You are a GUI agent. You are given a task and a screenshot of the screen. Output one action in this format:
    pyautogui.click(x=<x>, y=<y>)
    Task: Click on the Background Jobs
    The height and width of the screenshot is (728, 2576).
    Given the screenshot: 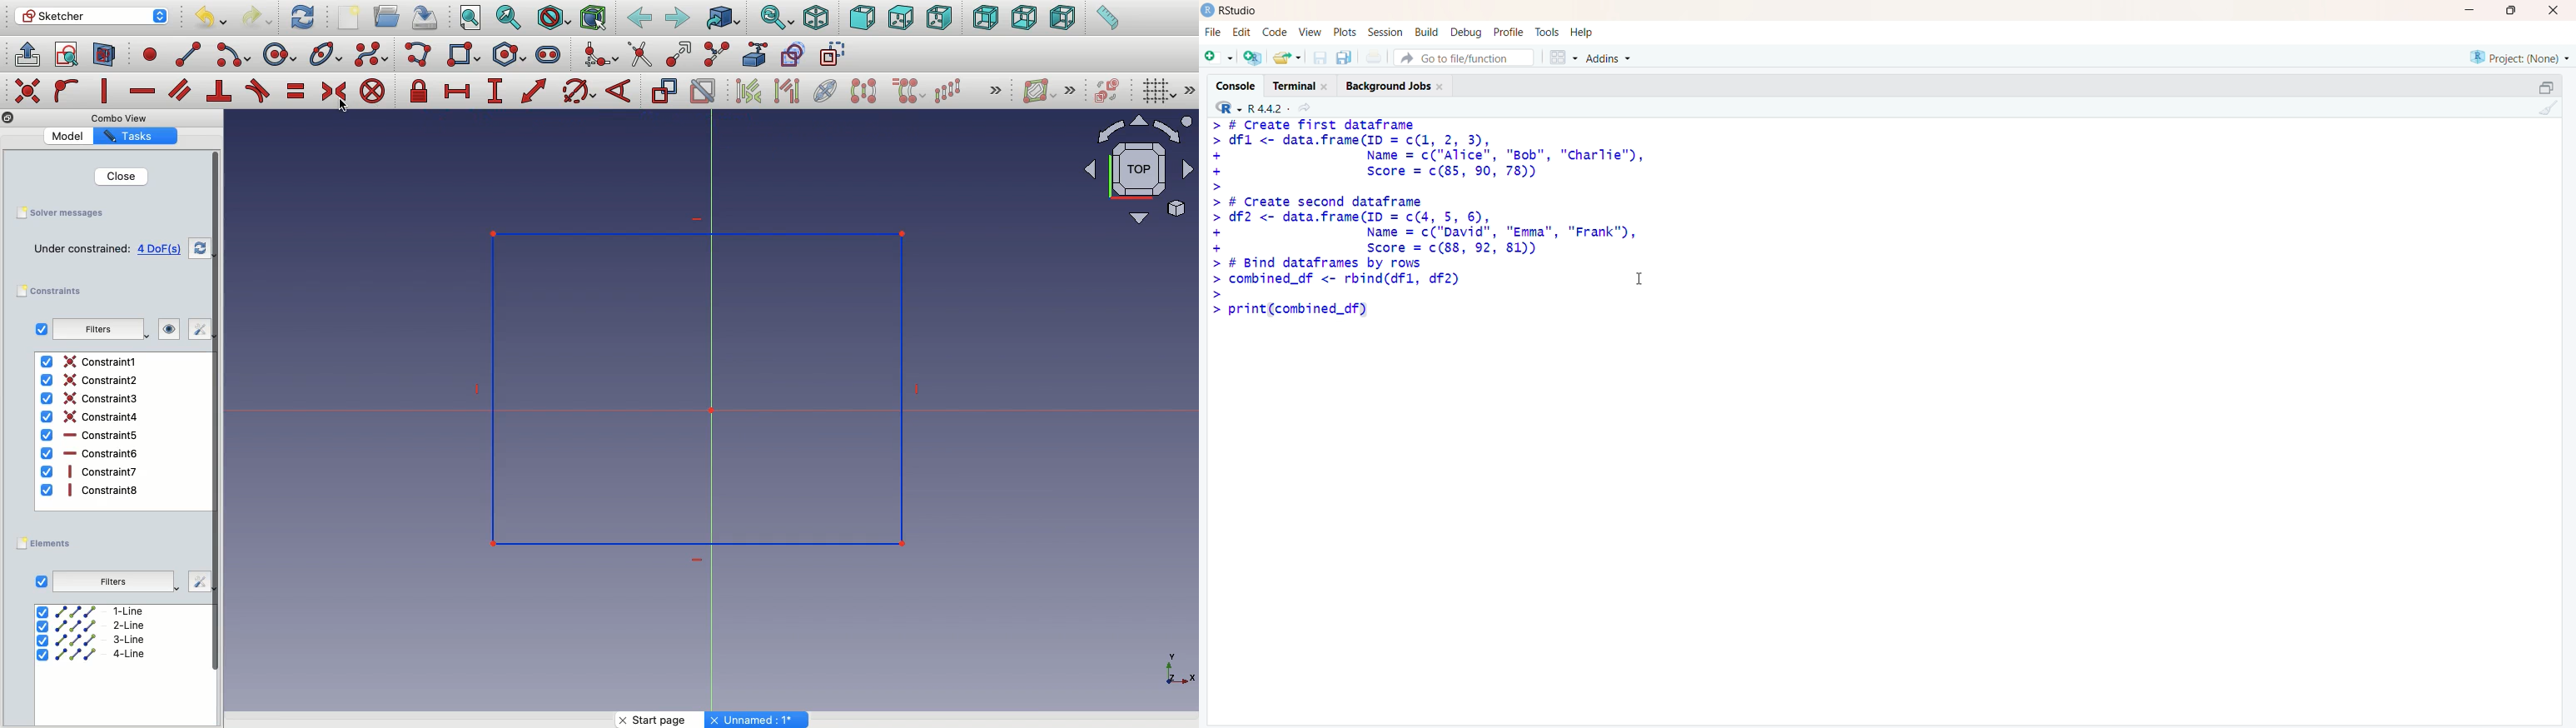 What is the action you would take?
    pyautogui.click(x=1396, y=84)
    